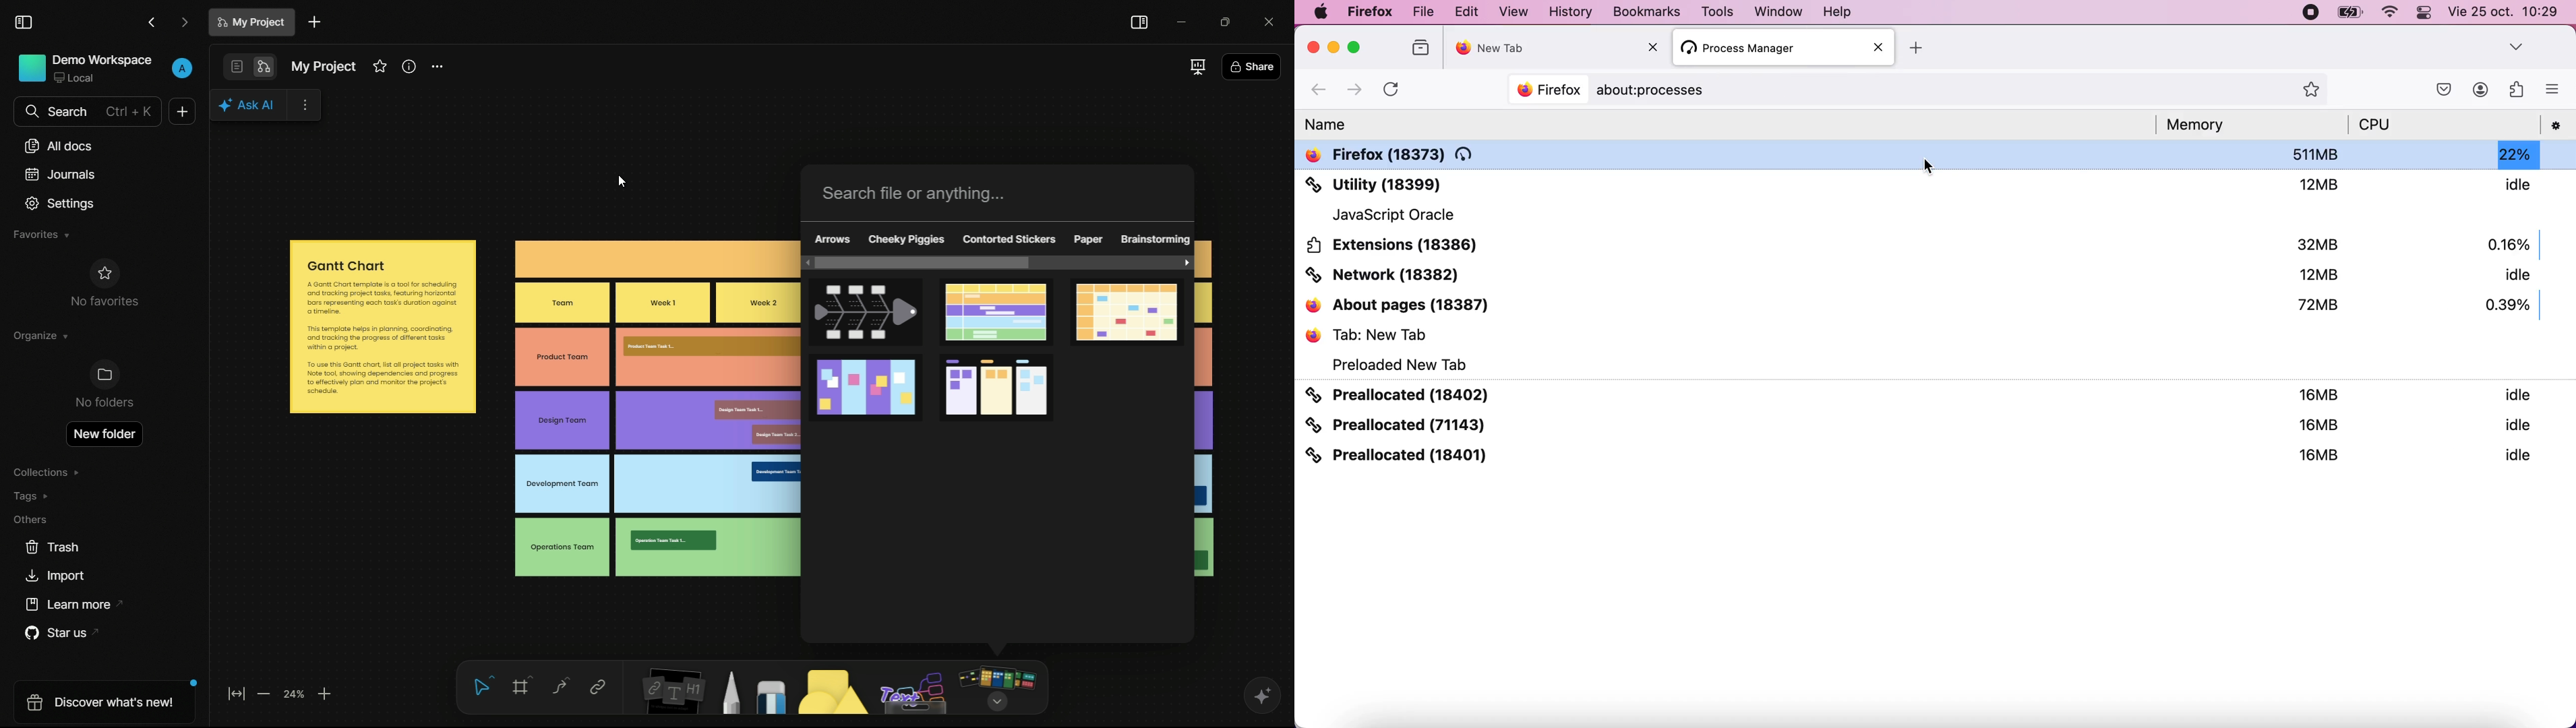 Image resolution: width=2576 pixels, height=728 pixels. Describe the element at coordinates (88, 112) in the screenshot. I see `search bar` at that location.